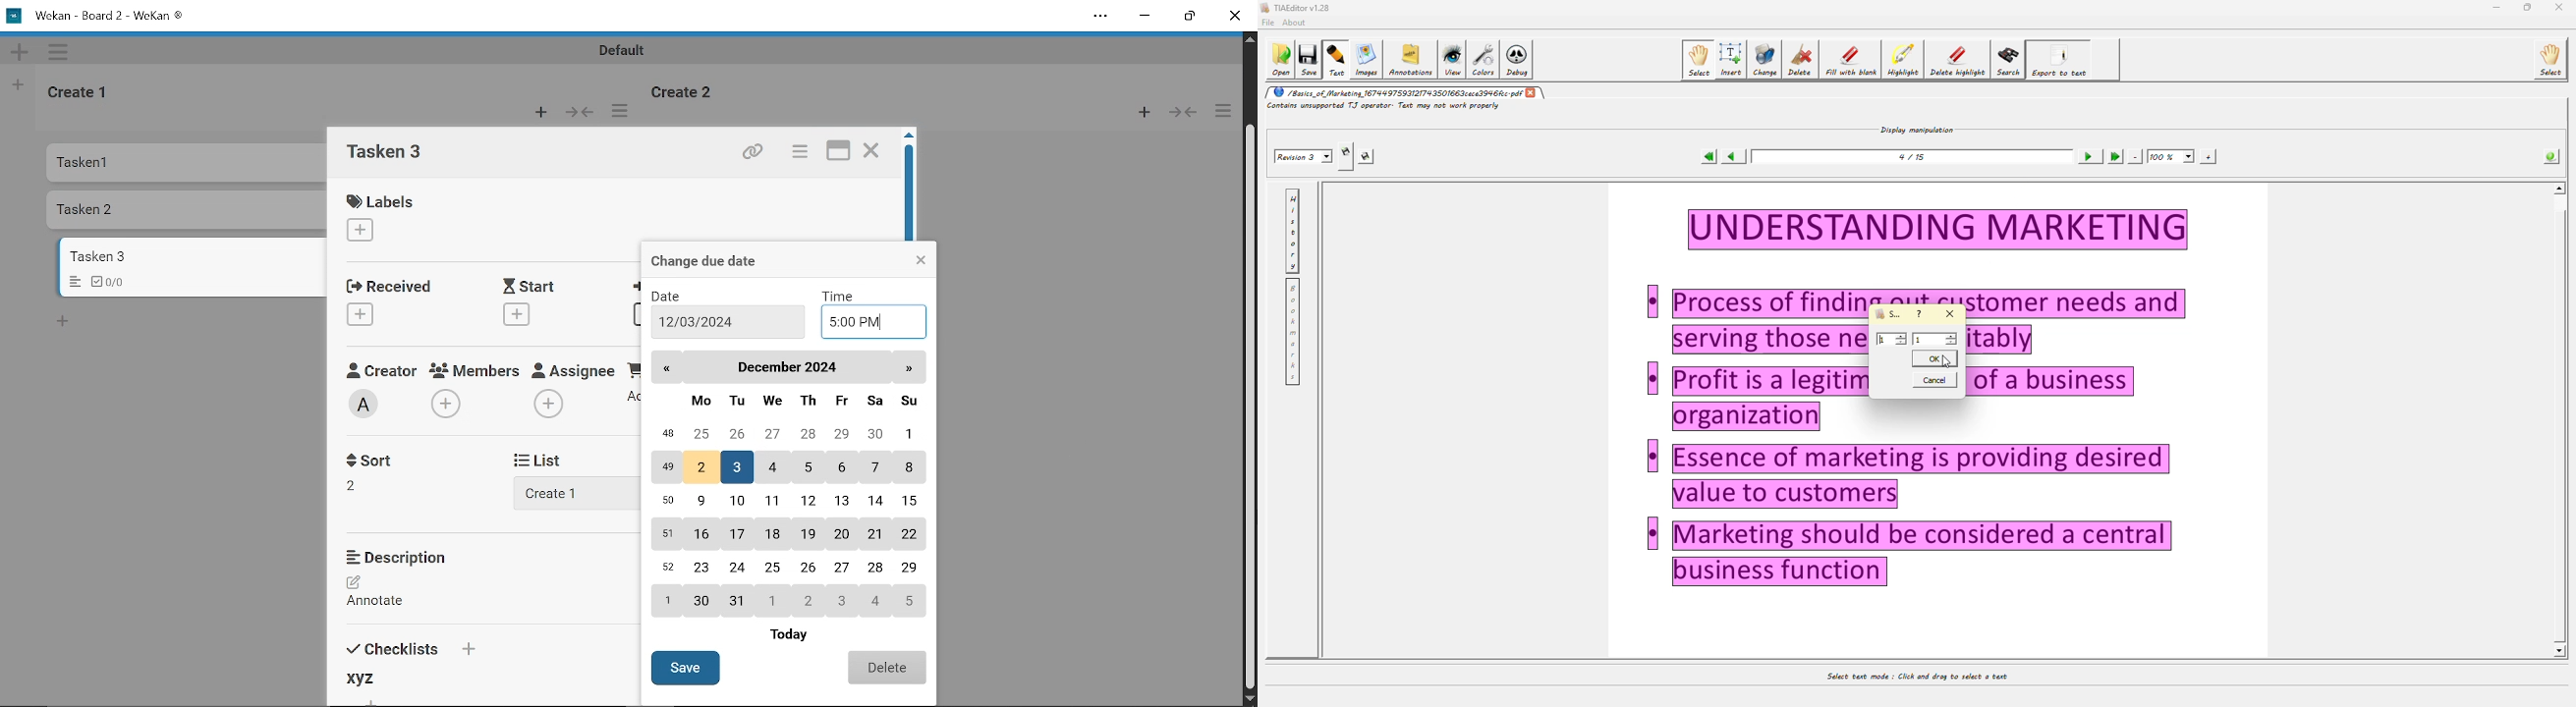 This screenshot has width=2576, height=728. Describe the element at coordinates (688, 90) in the screenshot. I see `Create 2` at that location.